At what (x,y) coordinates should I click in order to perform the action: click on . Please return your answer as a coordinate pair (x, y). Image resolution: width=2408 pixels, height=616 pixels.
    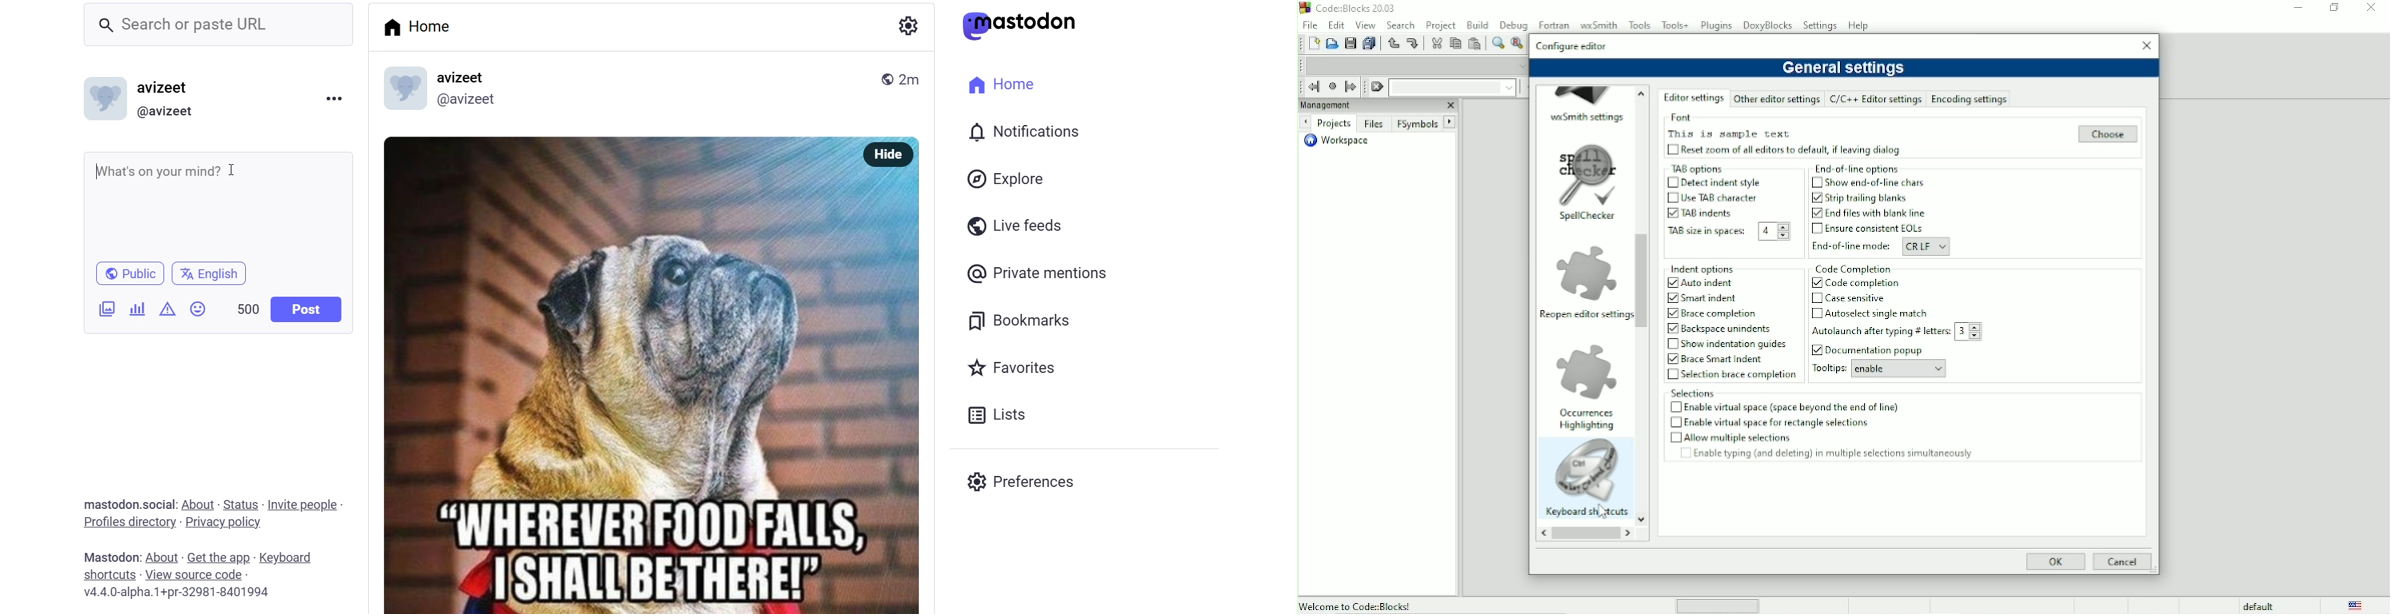
    Looking at the image, I should click on (1815, 213).